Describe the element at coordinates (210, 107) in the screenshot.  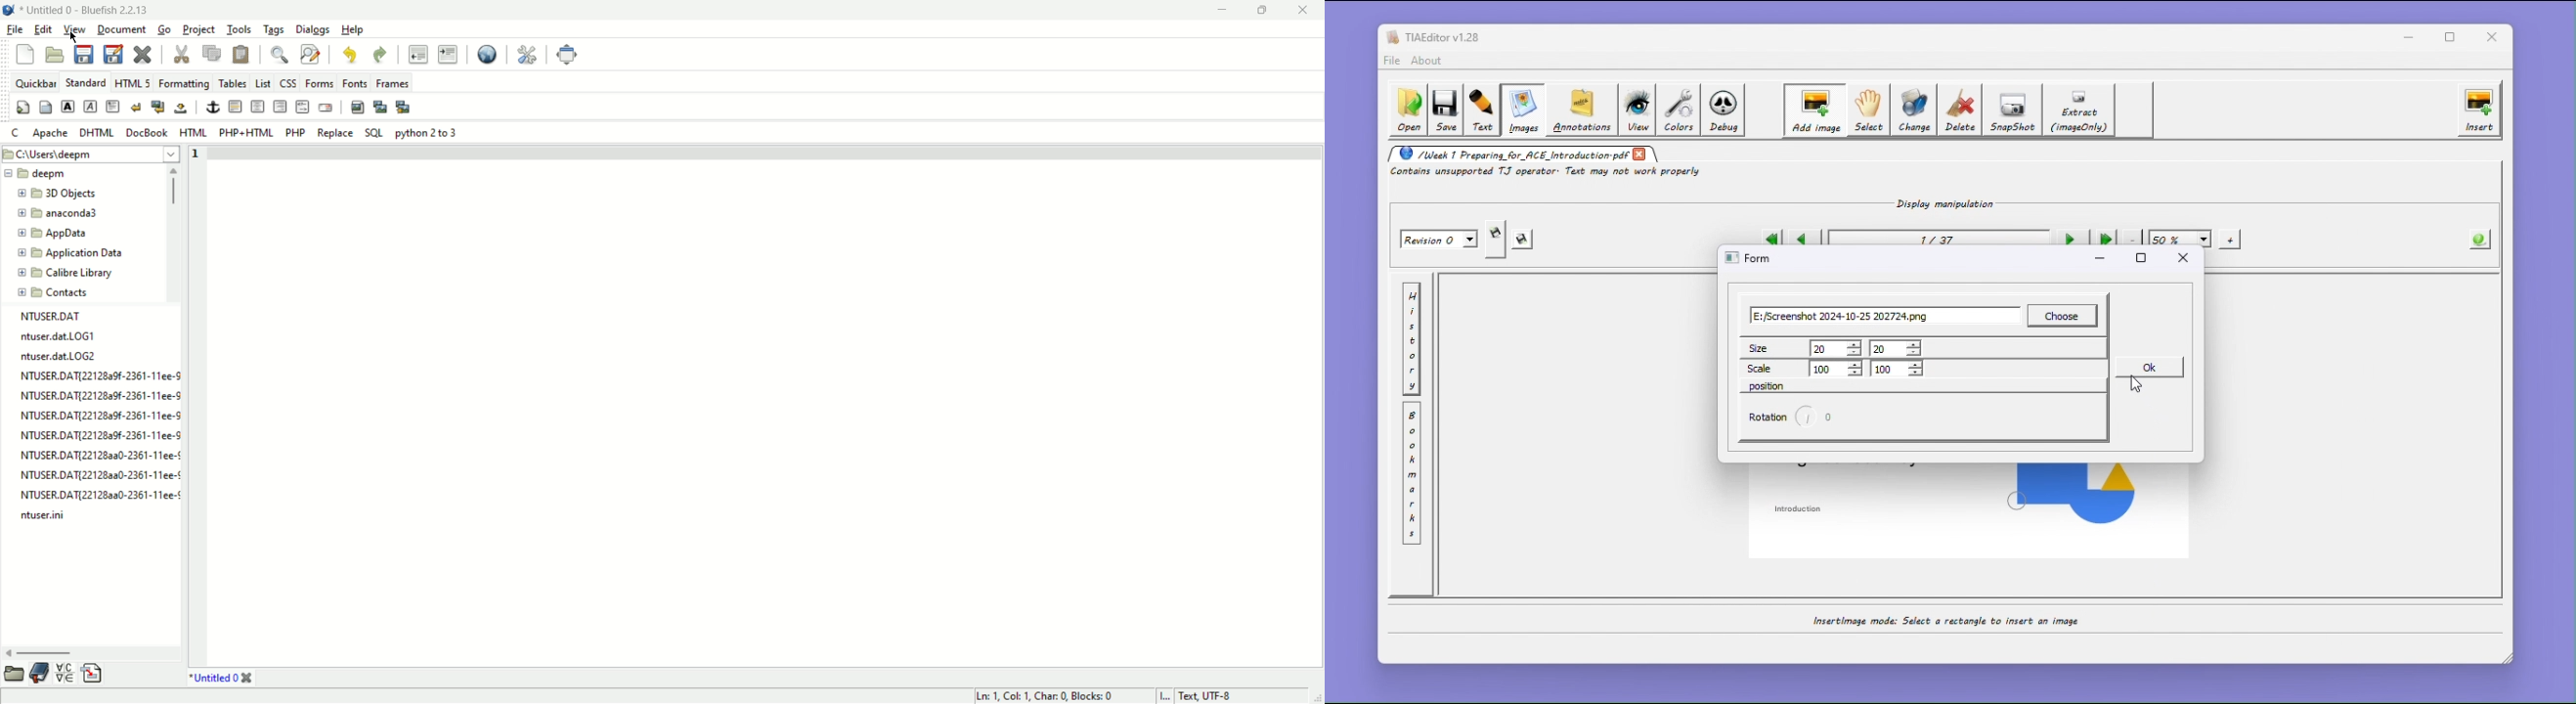
I see `anchor` at that location.